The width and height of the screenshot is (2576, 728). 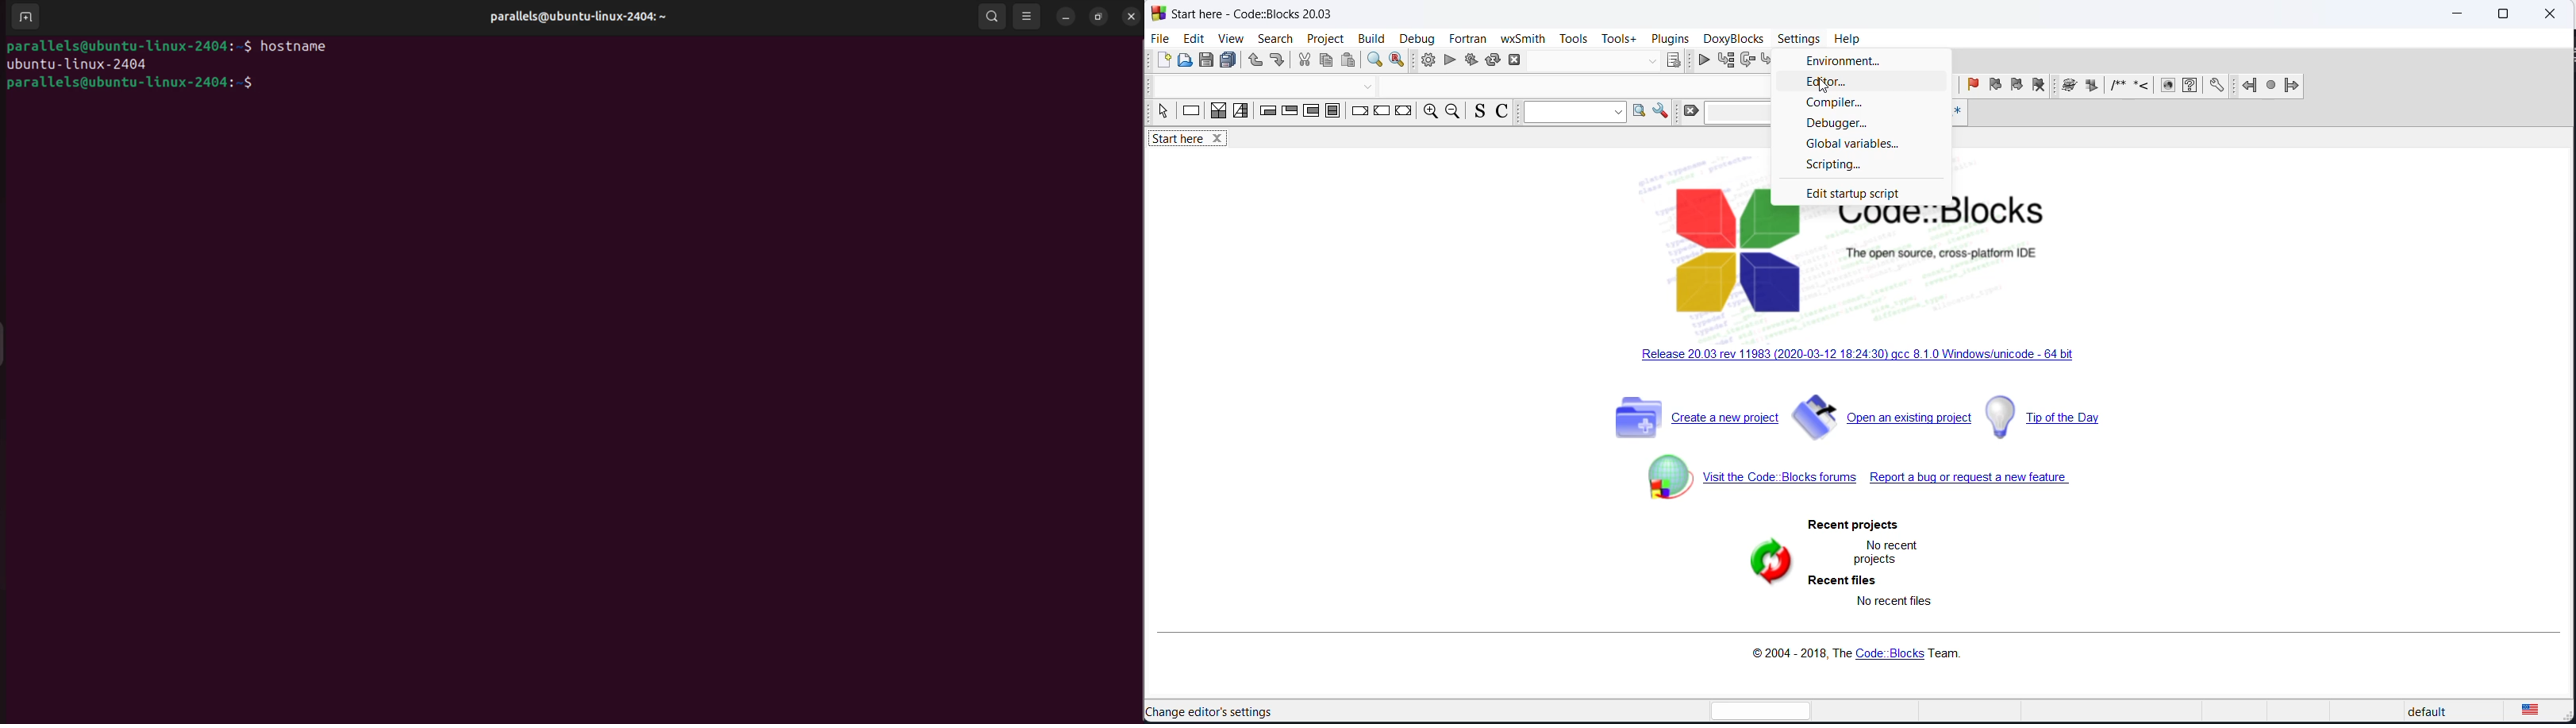 I want to click on jump back, so click(x=2248, y=86).